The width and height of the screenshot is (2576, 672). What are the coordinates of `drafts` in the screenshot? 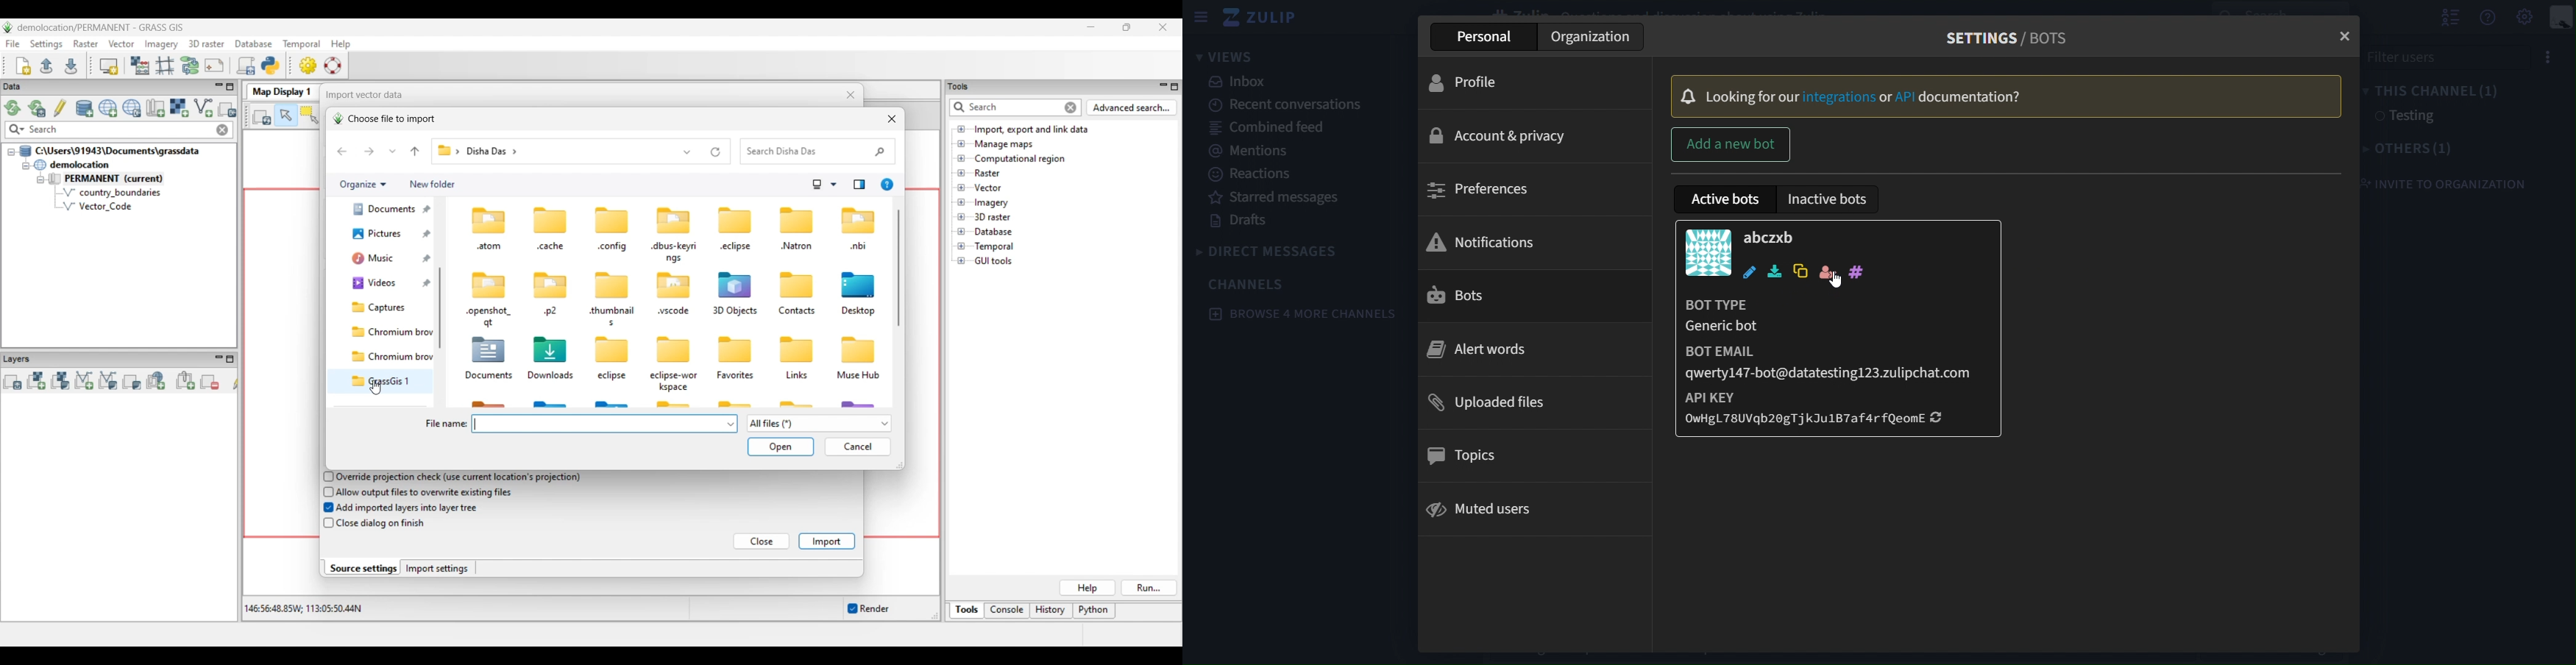 It's located at (1243, 223).